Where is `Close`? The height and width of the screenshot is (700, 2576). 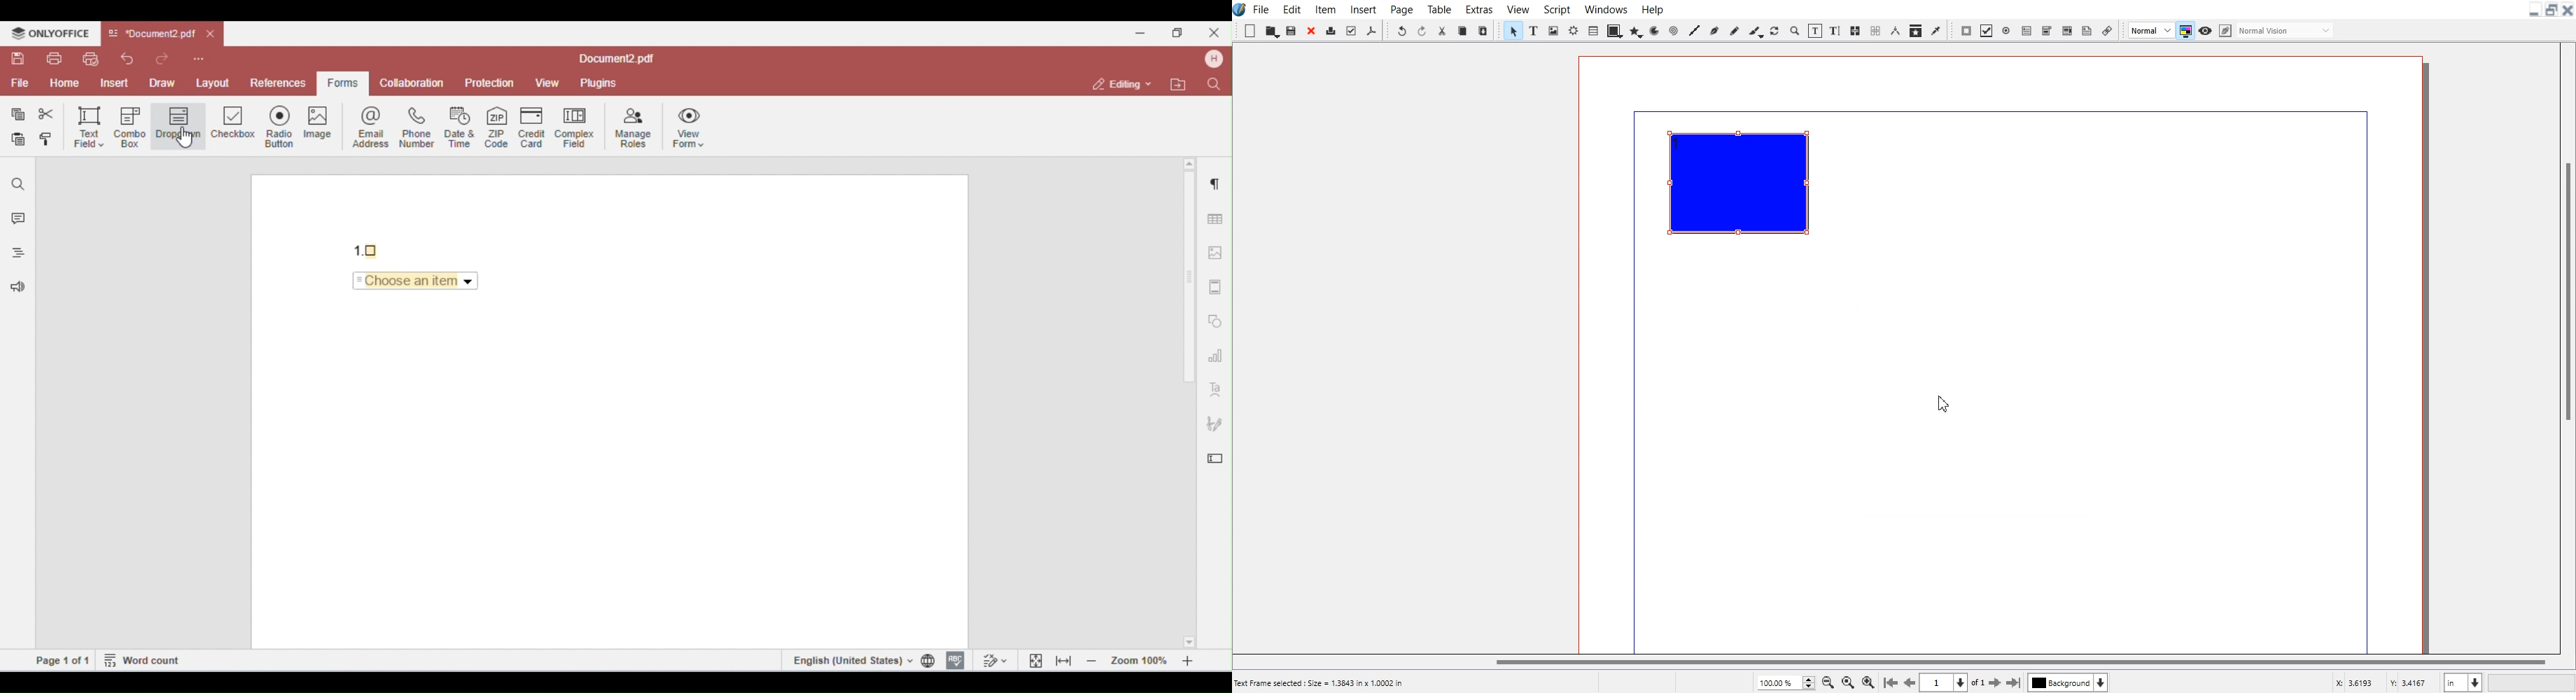
Close is located at coordinates (1312, 30).